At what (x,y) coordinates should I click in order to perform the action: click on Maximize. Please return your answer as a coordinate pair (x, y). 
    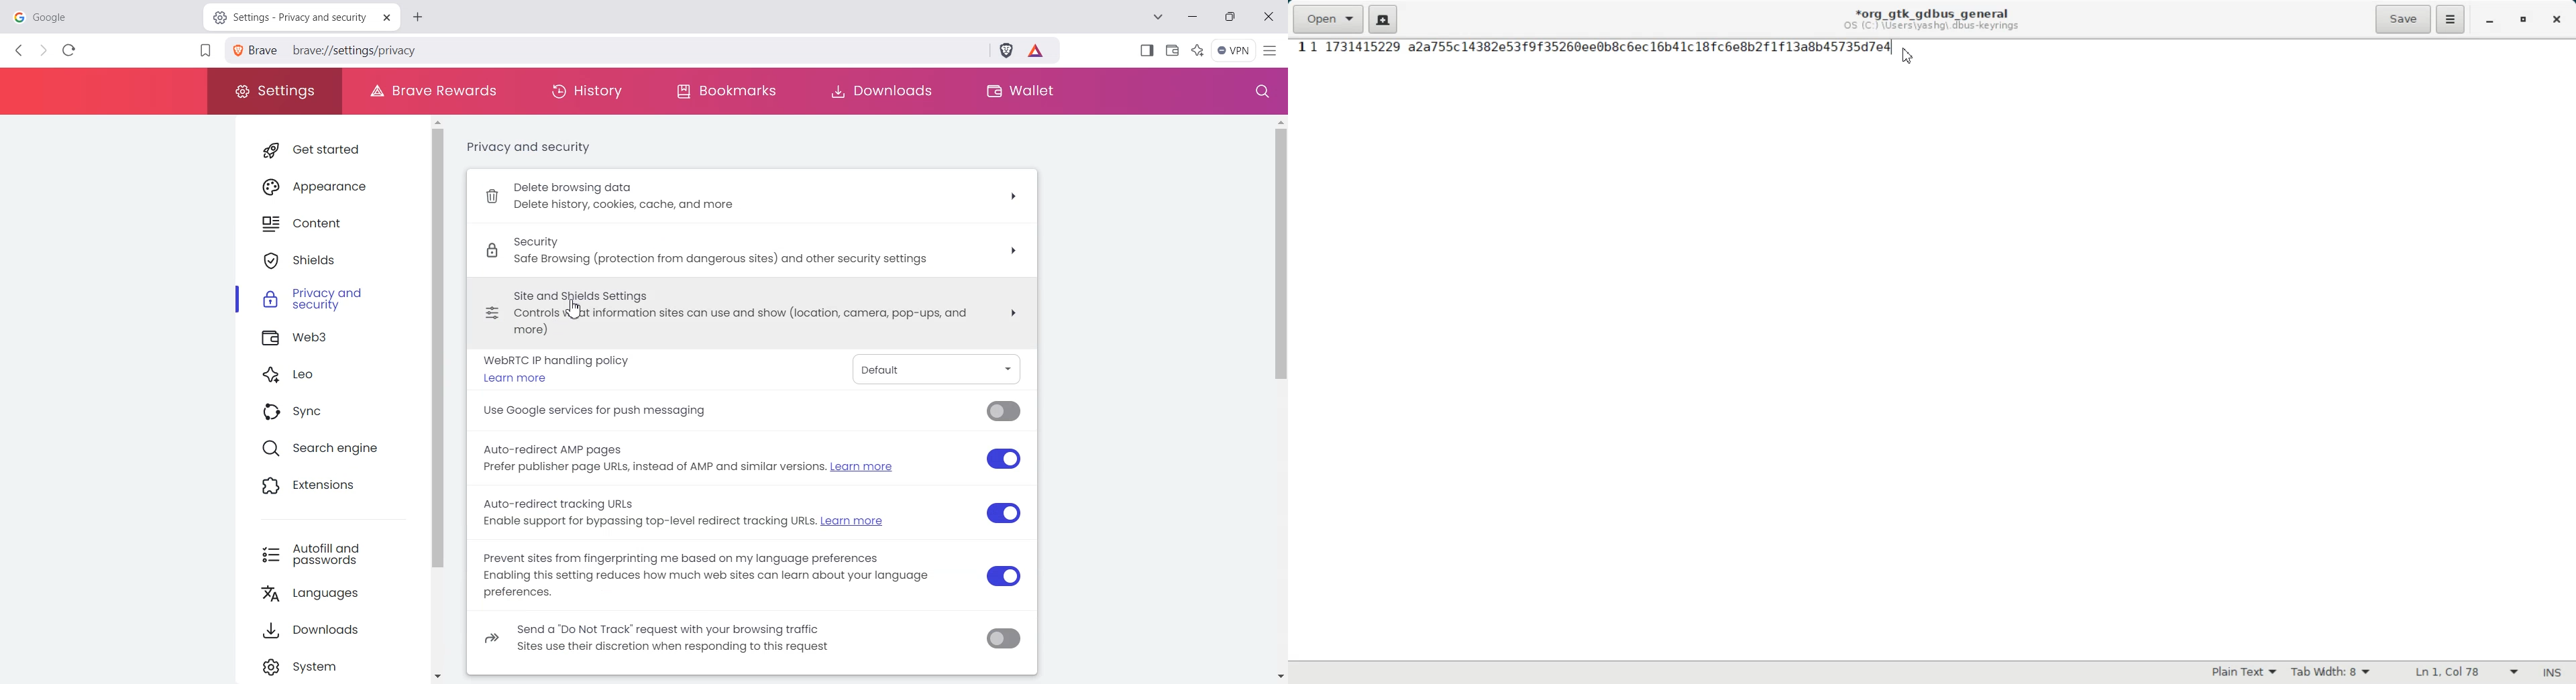
    Looking at the image, I should click on (2525, 21).